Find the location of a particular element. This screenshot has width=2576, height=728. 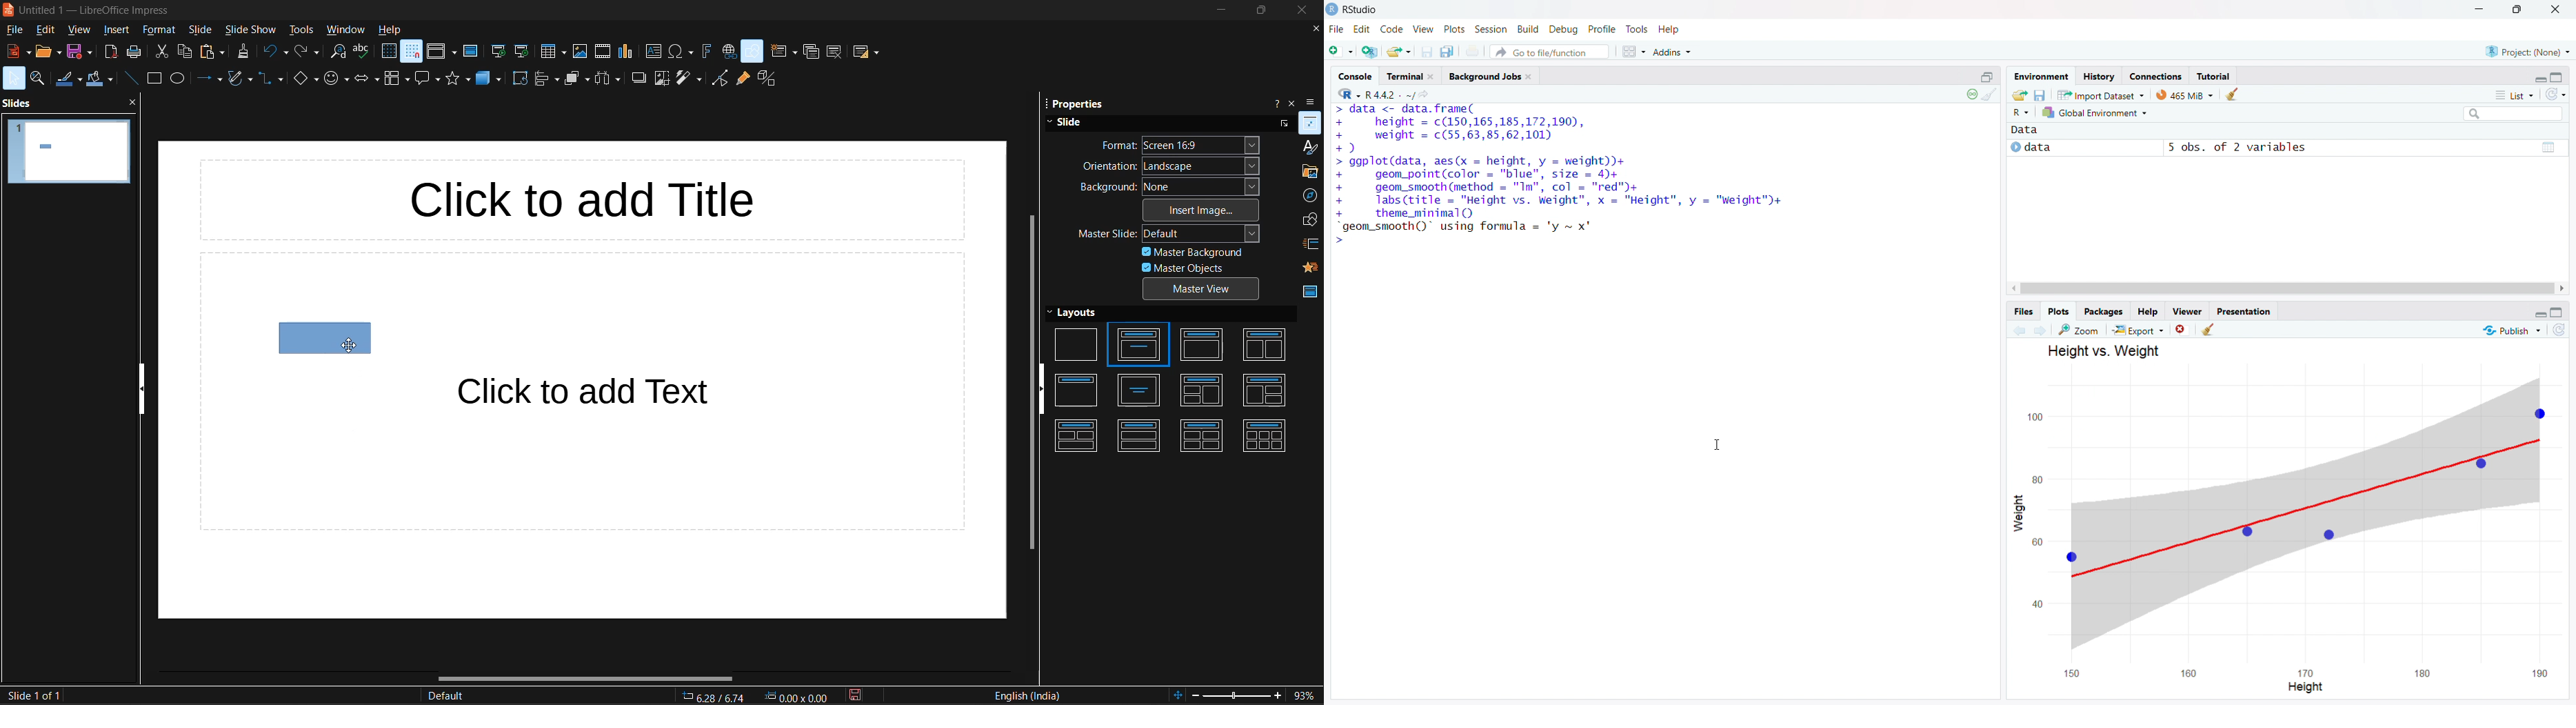

93% is located at coordinates (1307, 697).